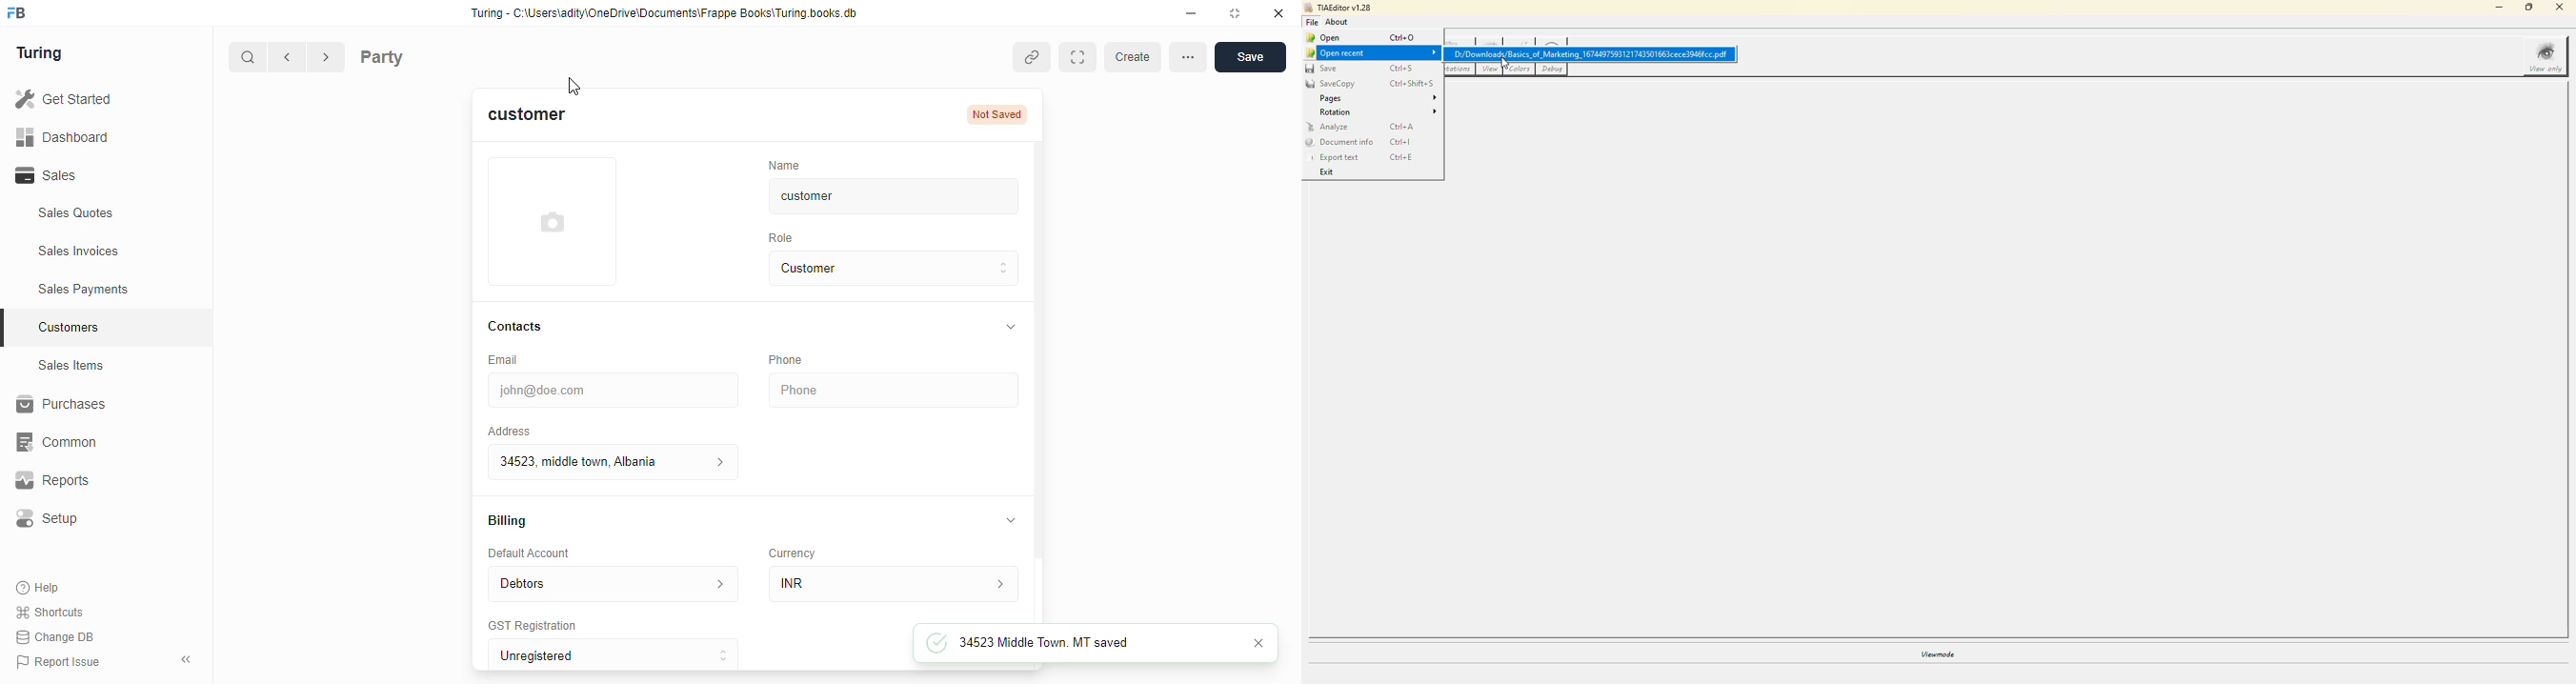 This screenshot has height=700, width=2576. Describe the element at coordinates (791, 553) in the screenshot. I see `Currency` at that location.